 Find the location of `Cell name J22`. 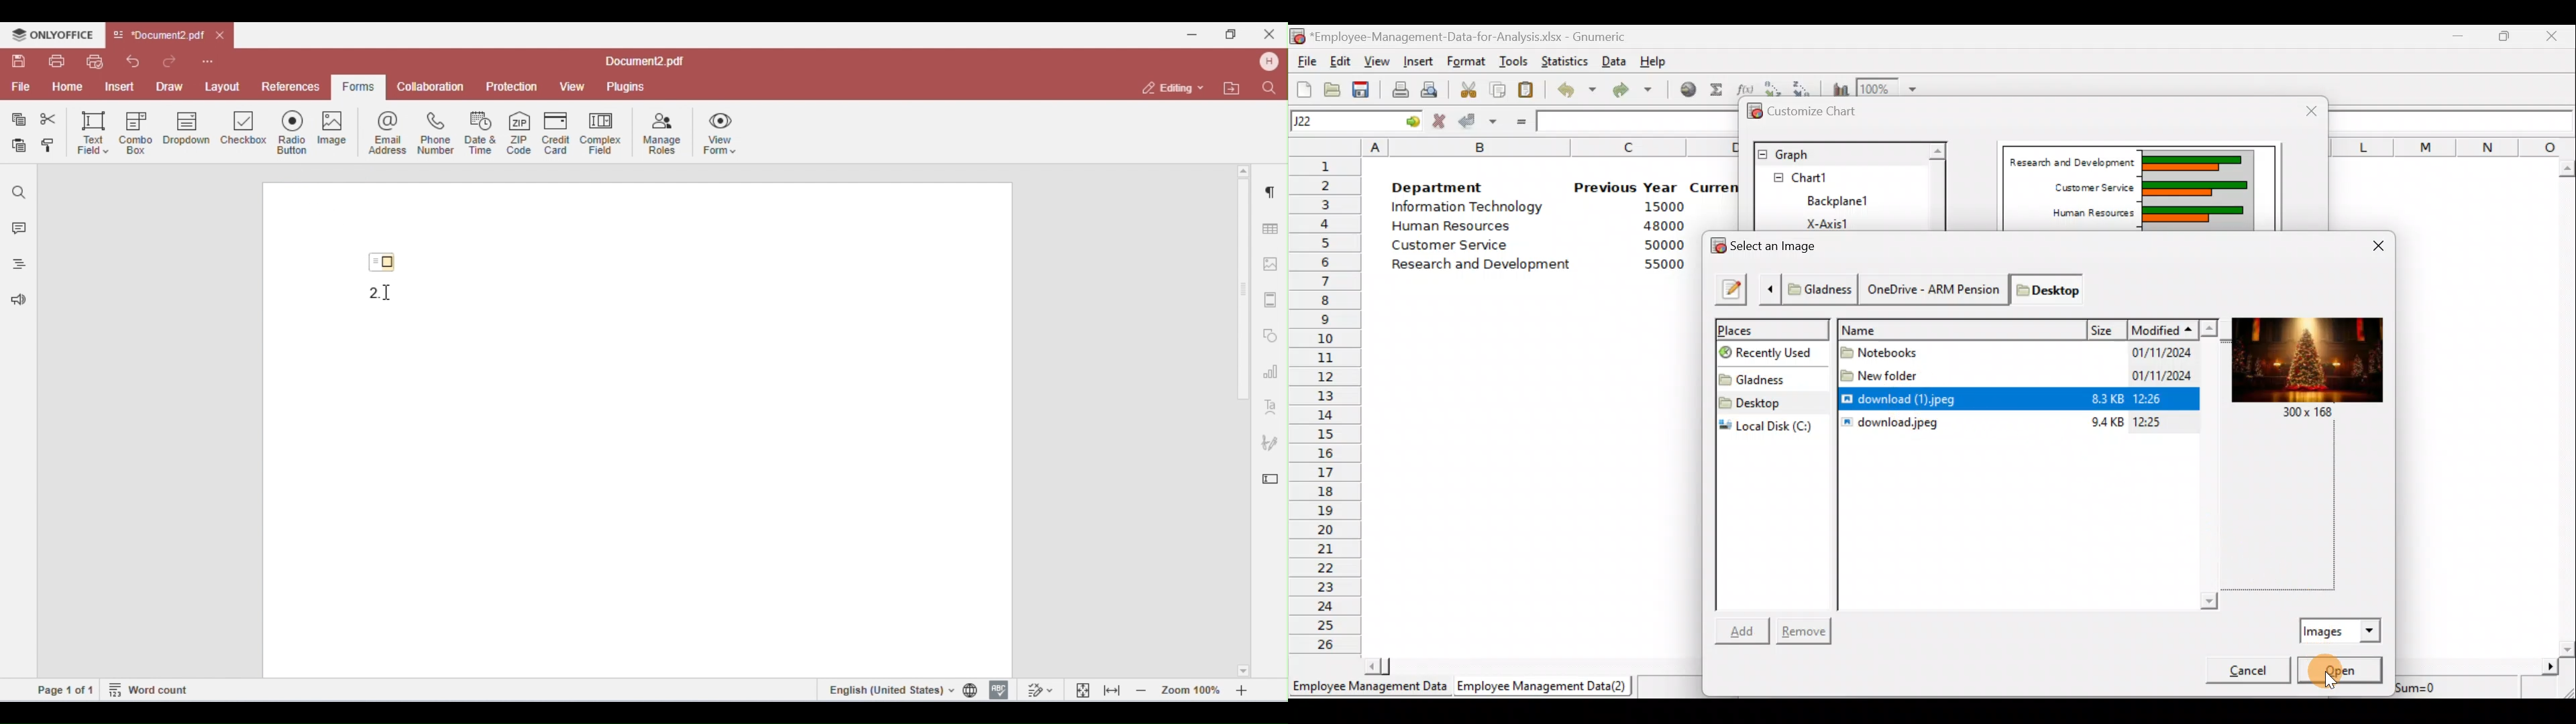

Cell name J22 is located at coordinates (1339, 121).